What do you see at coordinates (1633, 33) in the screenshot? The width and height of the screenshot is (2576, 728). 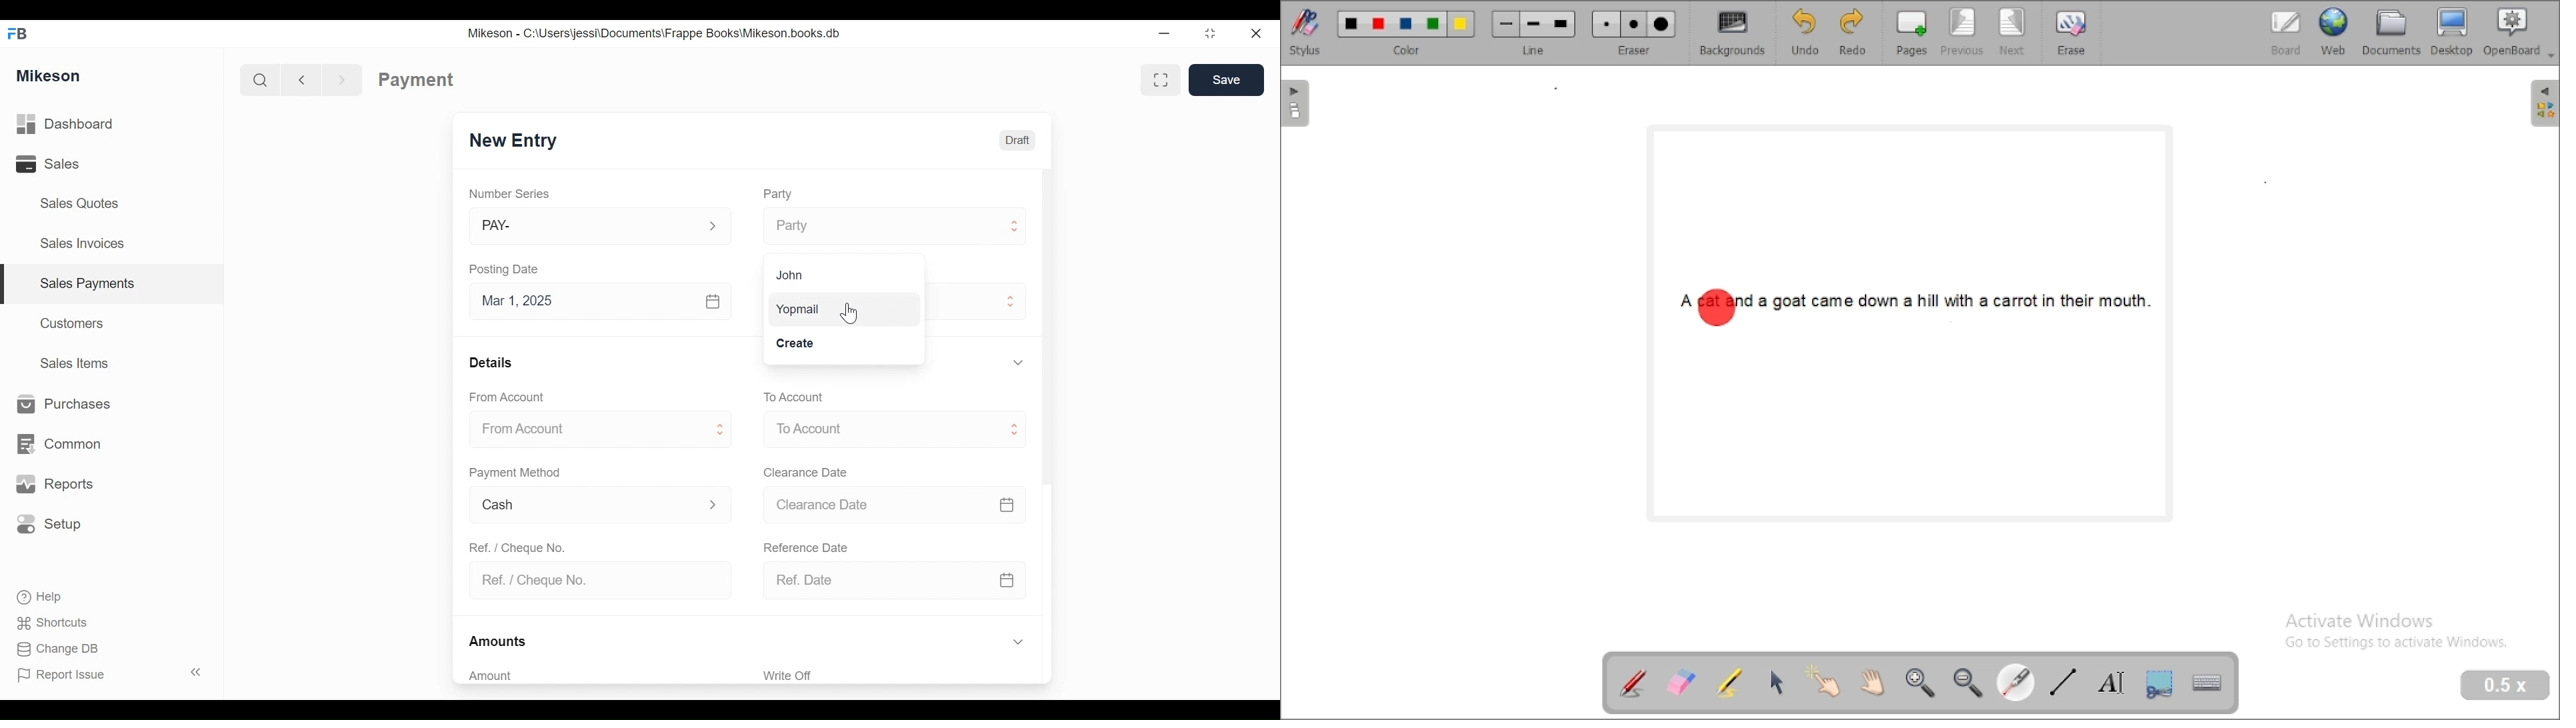 I see `eraser` at bounding box center [1633, 33].